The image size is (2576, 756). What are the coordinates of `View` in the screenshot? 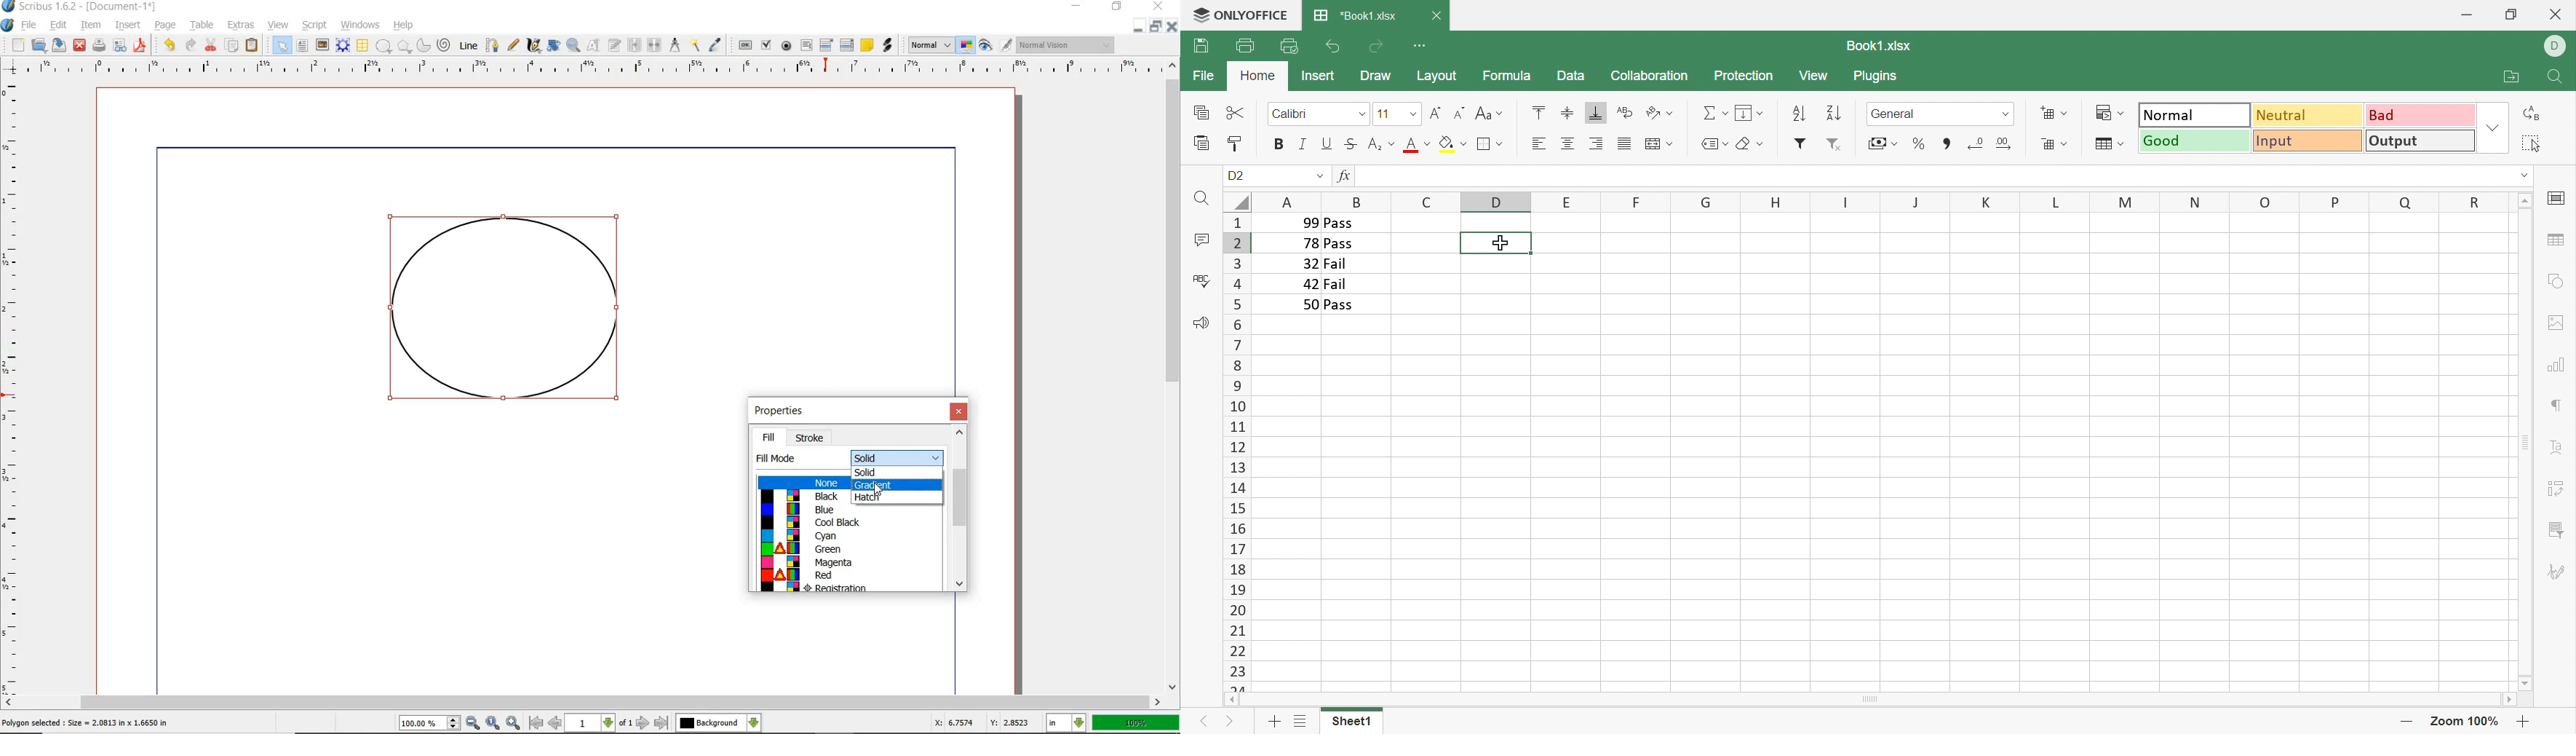 It's located at (1813, 76).